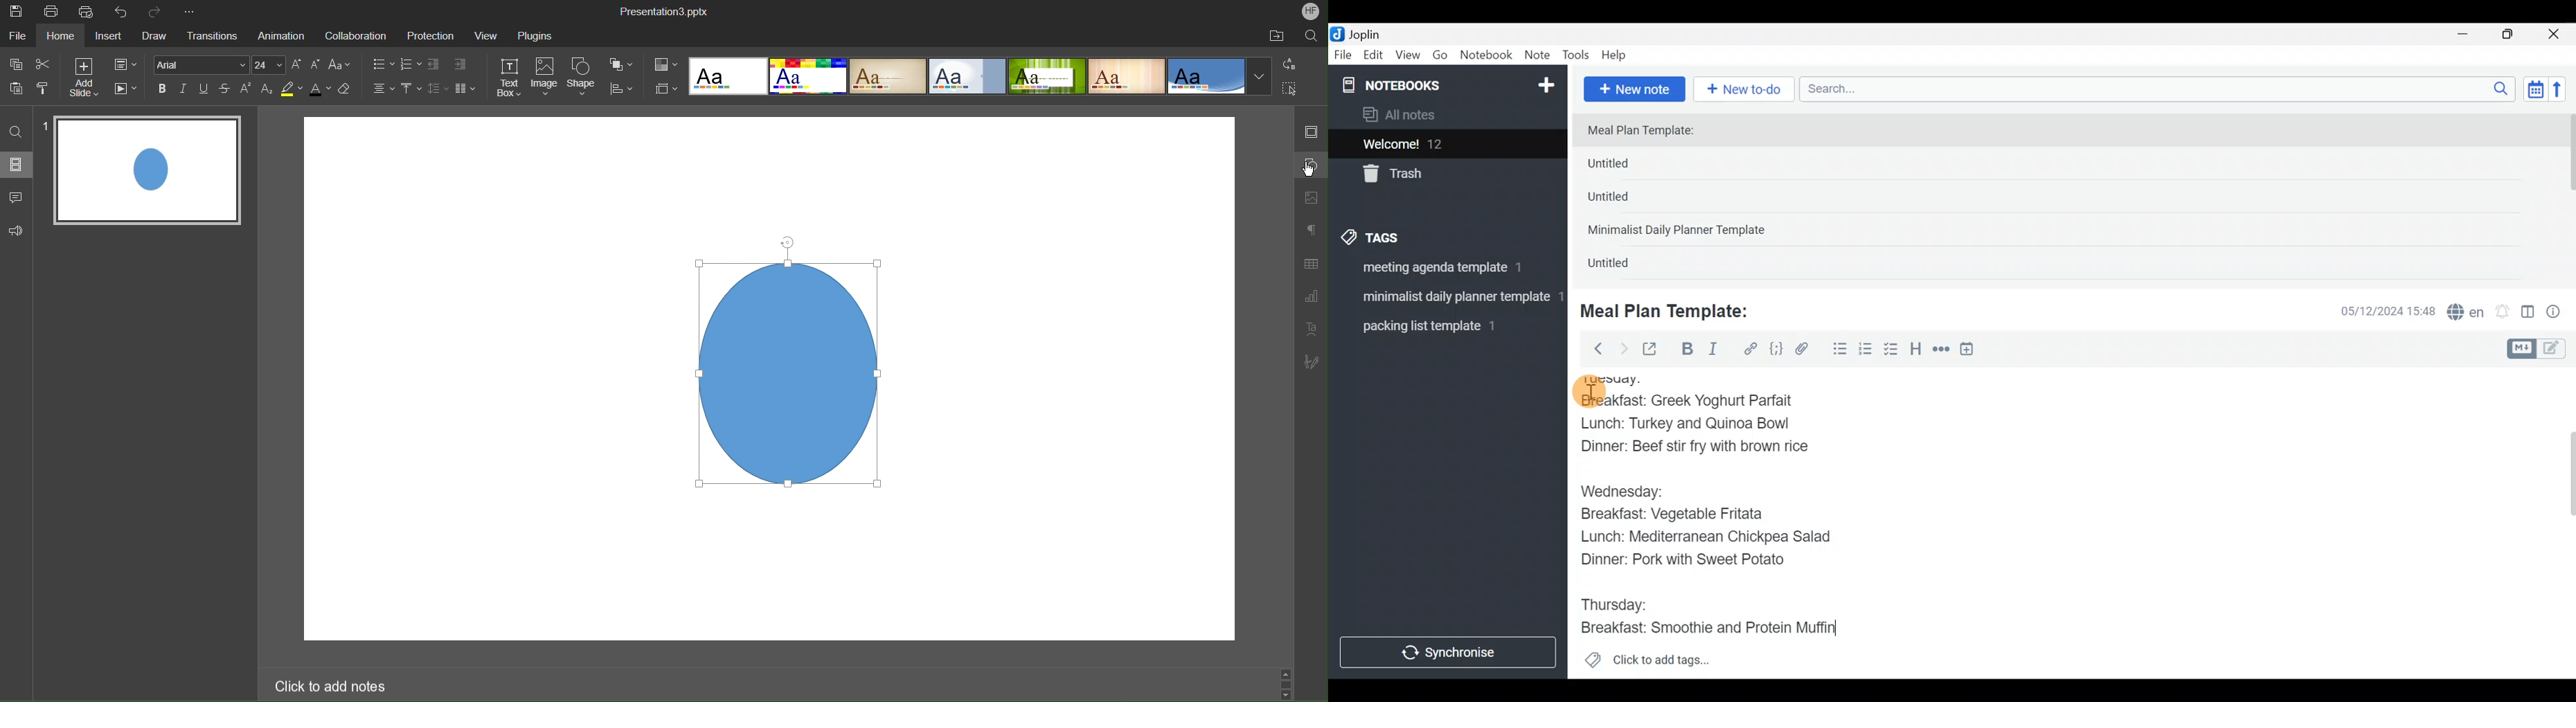 This screenshot has height=728, width=2576. What do you see at coordinates (1401, 235) in the screenshot?
I see `Tags` at bounding box center [1401, 235].